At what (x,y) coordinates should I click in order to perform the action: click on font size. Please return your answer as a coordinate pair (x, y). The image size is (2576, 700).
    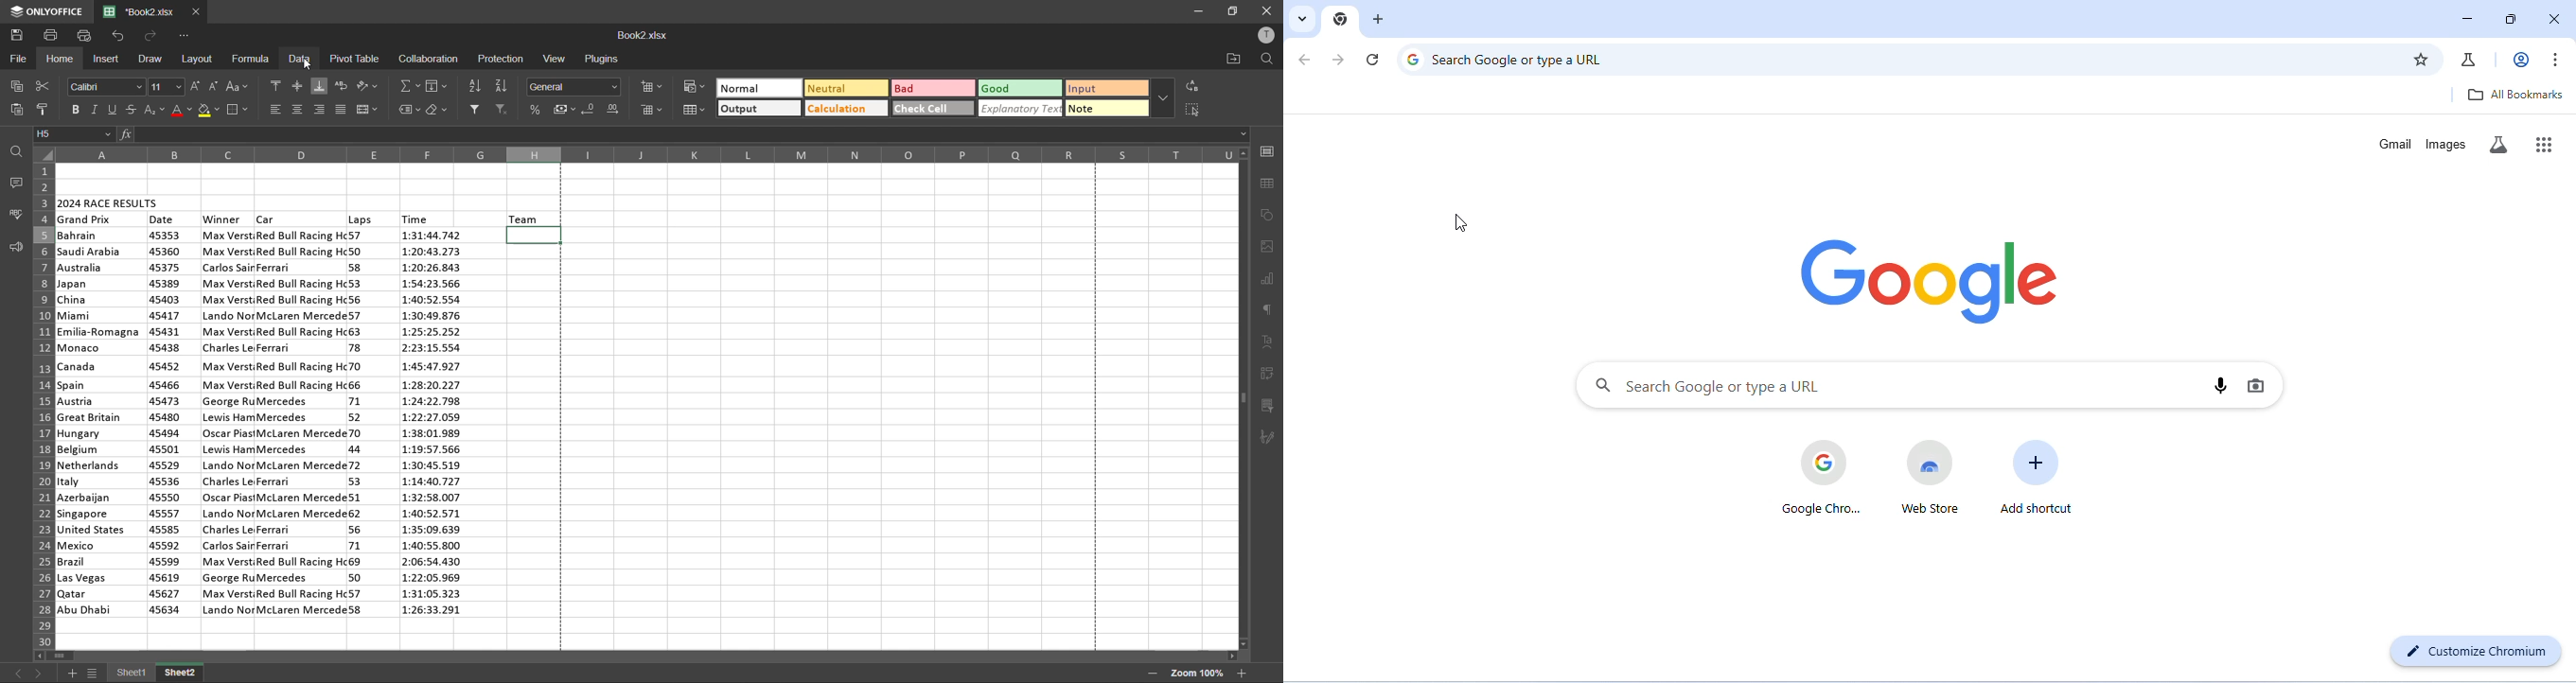
    Looking at the image, I should click on (168, 86).